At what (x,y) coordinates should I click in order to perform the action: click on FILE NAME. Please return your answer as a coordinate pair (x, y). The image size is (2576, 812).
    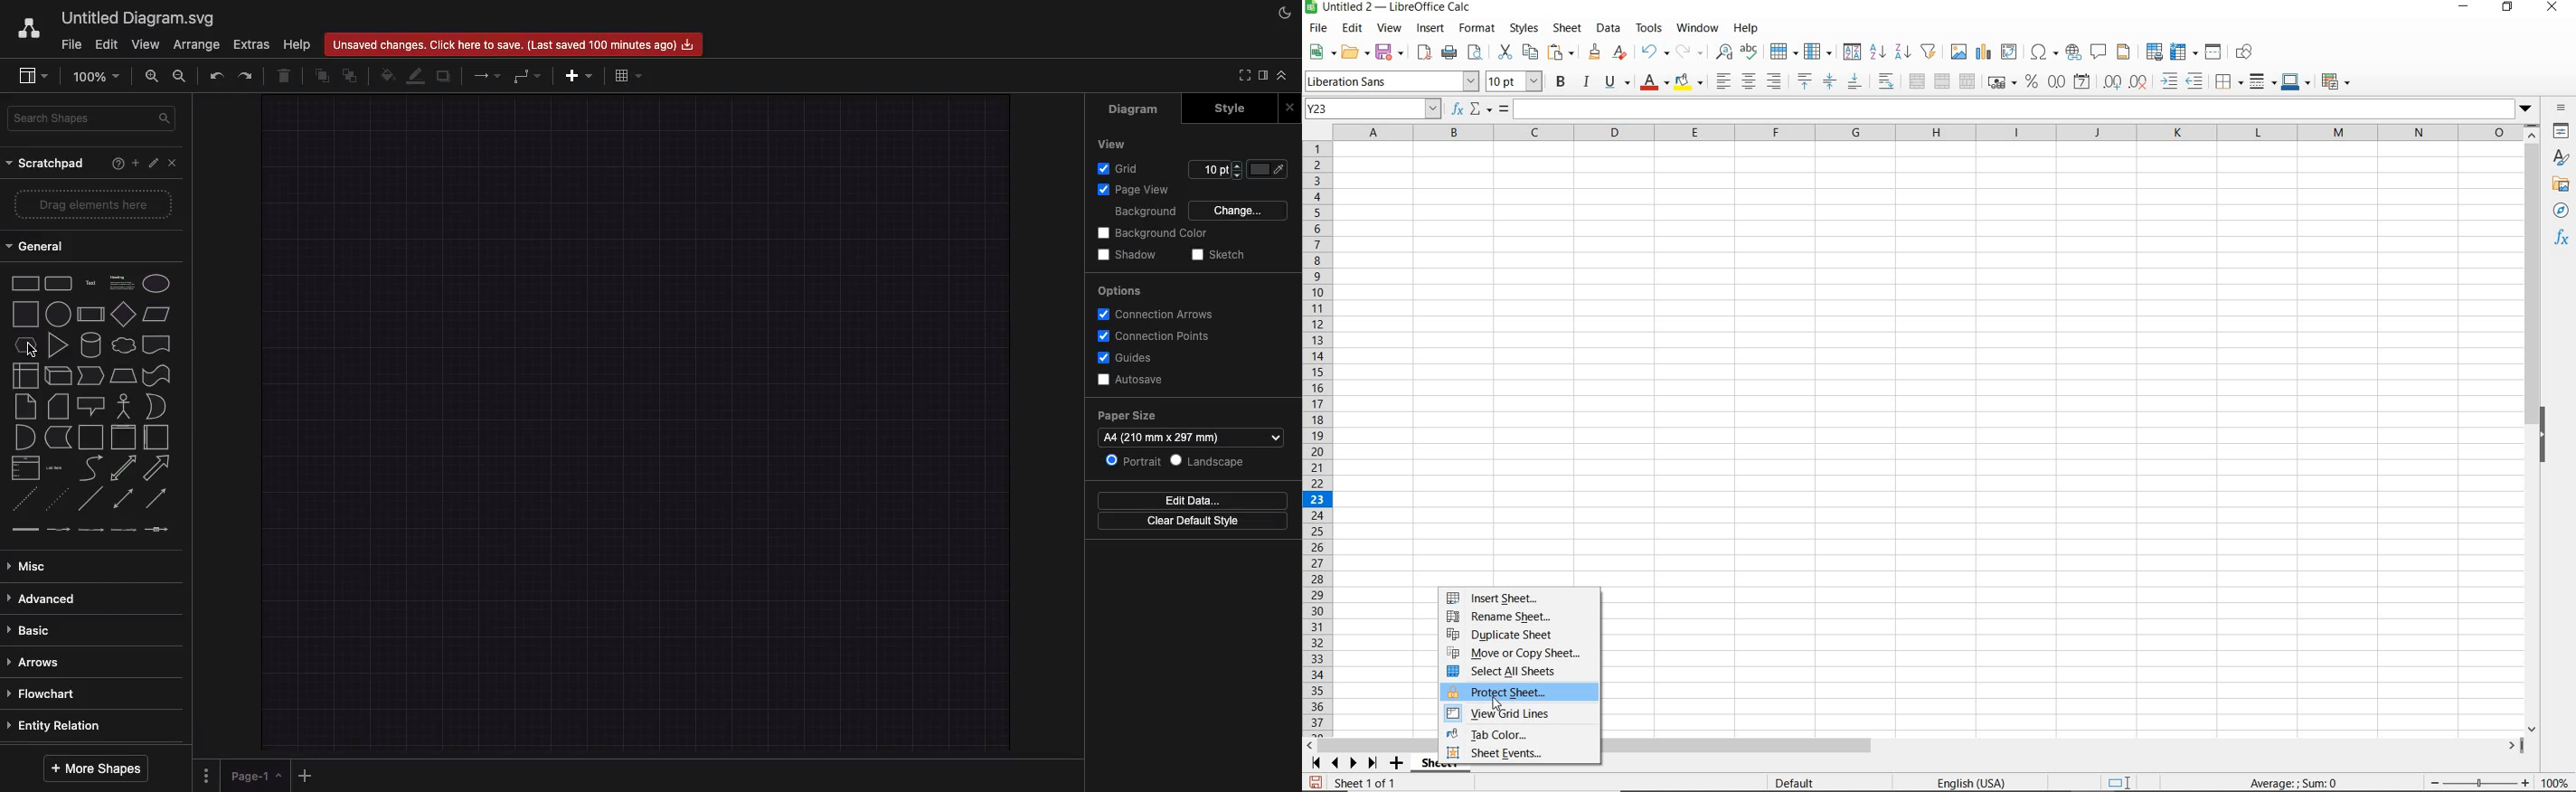
    Looking at the image, I should click on (1391, 8).